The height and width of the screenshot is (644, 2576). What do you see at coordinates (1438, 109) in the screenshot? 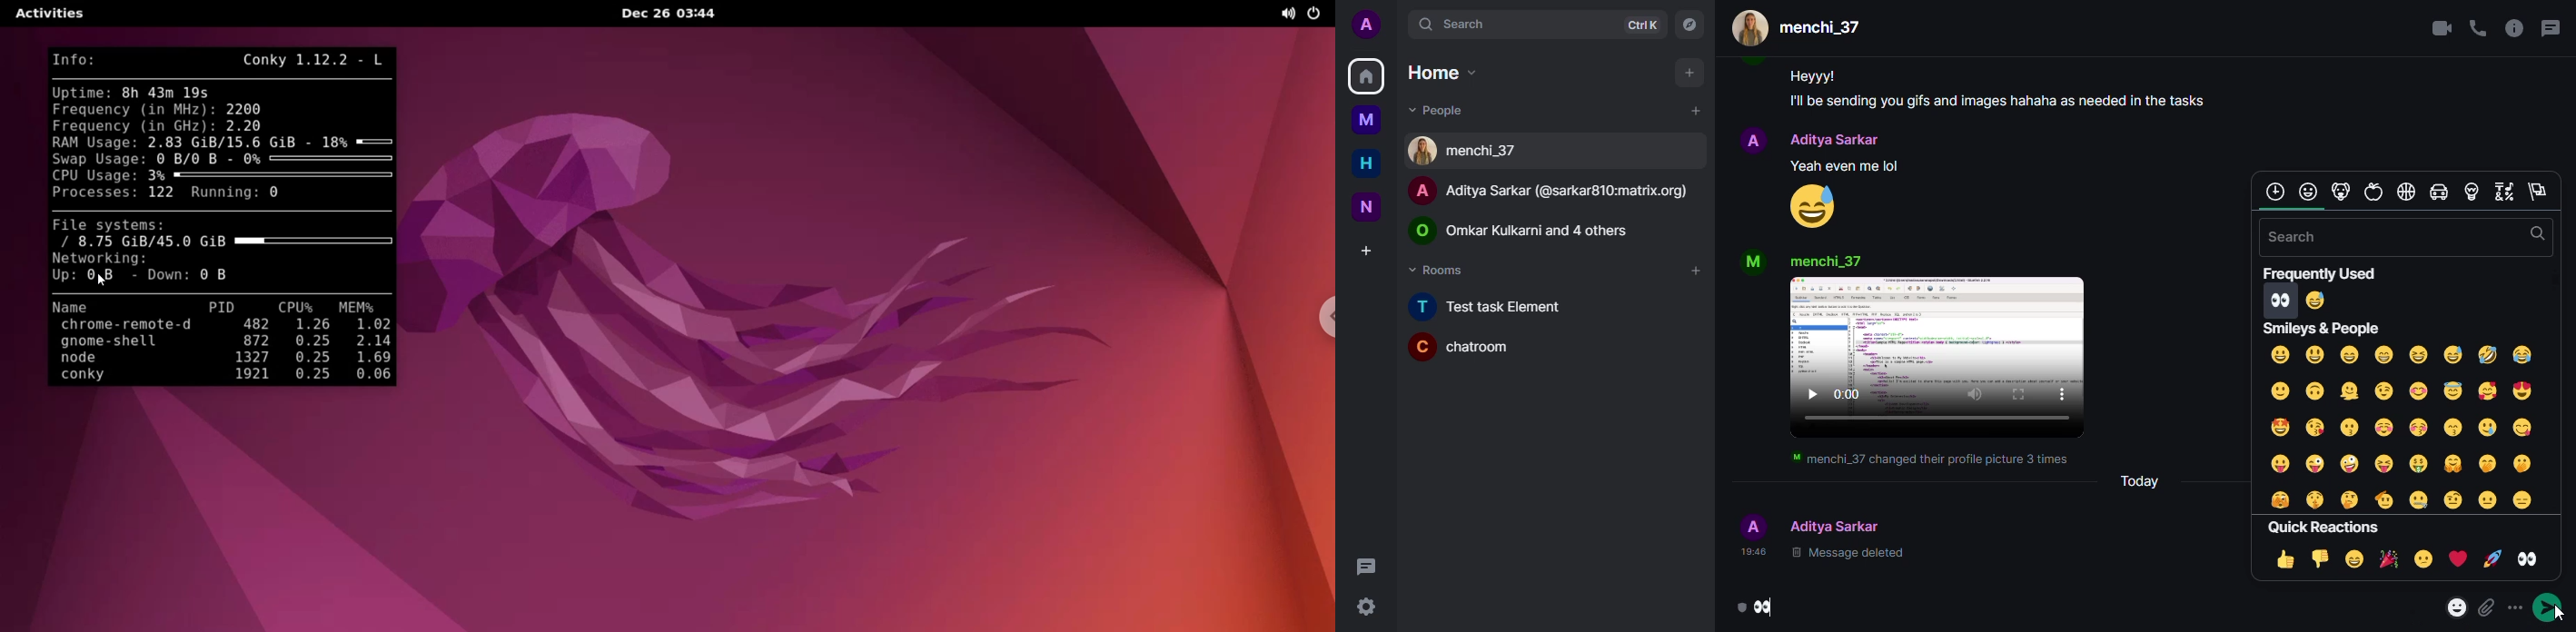
I see `people drop down` at bounding box center [1438, 109].